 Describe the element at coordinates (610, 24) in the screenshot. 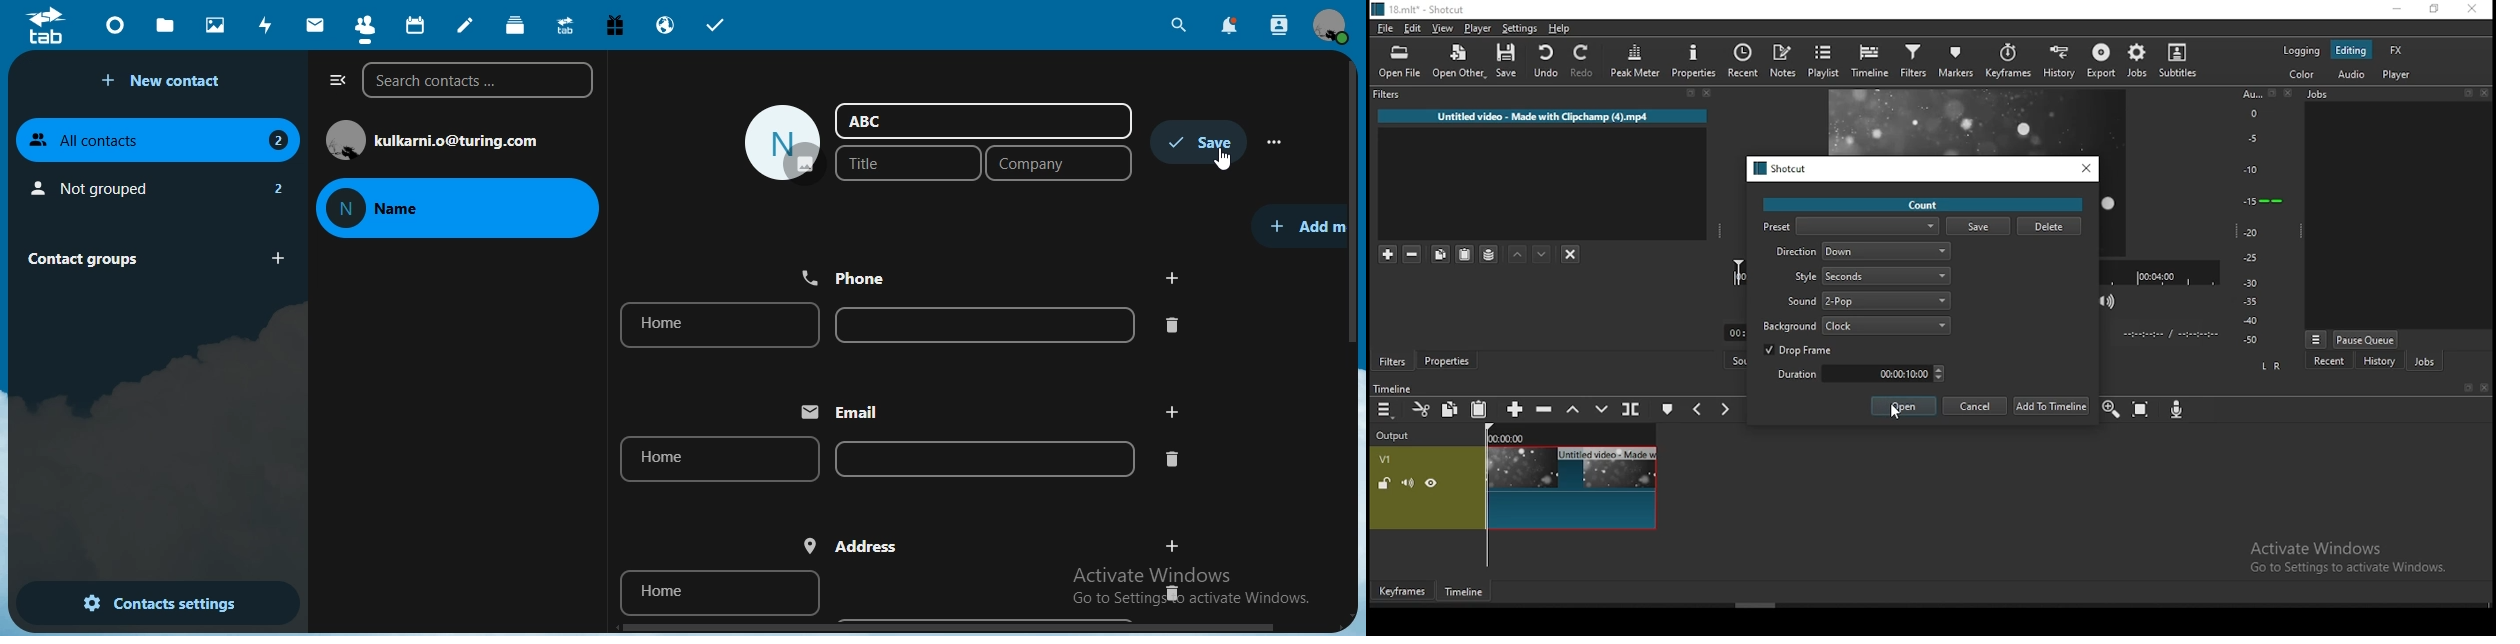

I see `free trial` at that location.